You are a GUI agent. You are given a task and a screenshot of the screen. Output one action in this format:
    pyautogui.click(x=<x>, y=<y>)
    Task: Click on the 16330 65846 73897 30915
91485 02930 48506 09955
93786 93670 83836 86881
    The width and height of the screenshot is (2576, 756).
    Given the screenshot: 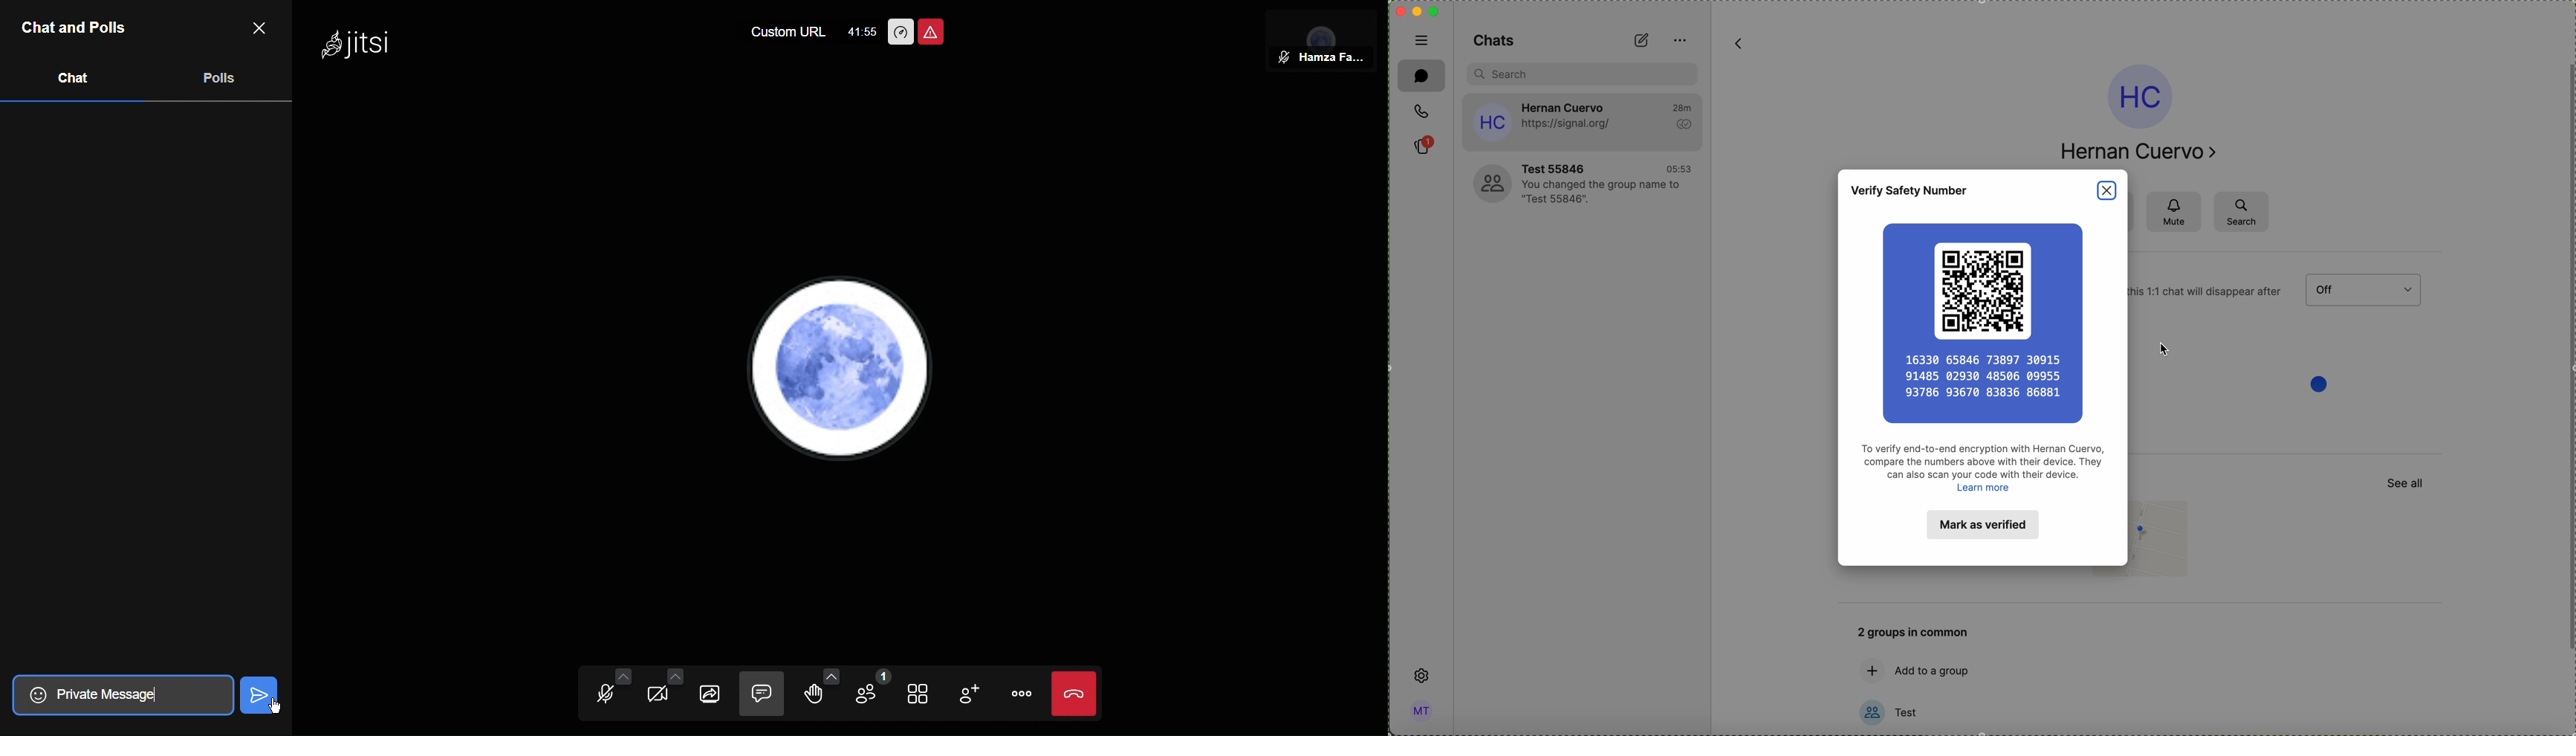 What is the action you would take?
    pyautogui.click(x=1985, y=380)
    